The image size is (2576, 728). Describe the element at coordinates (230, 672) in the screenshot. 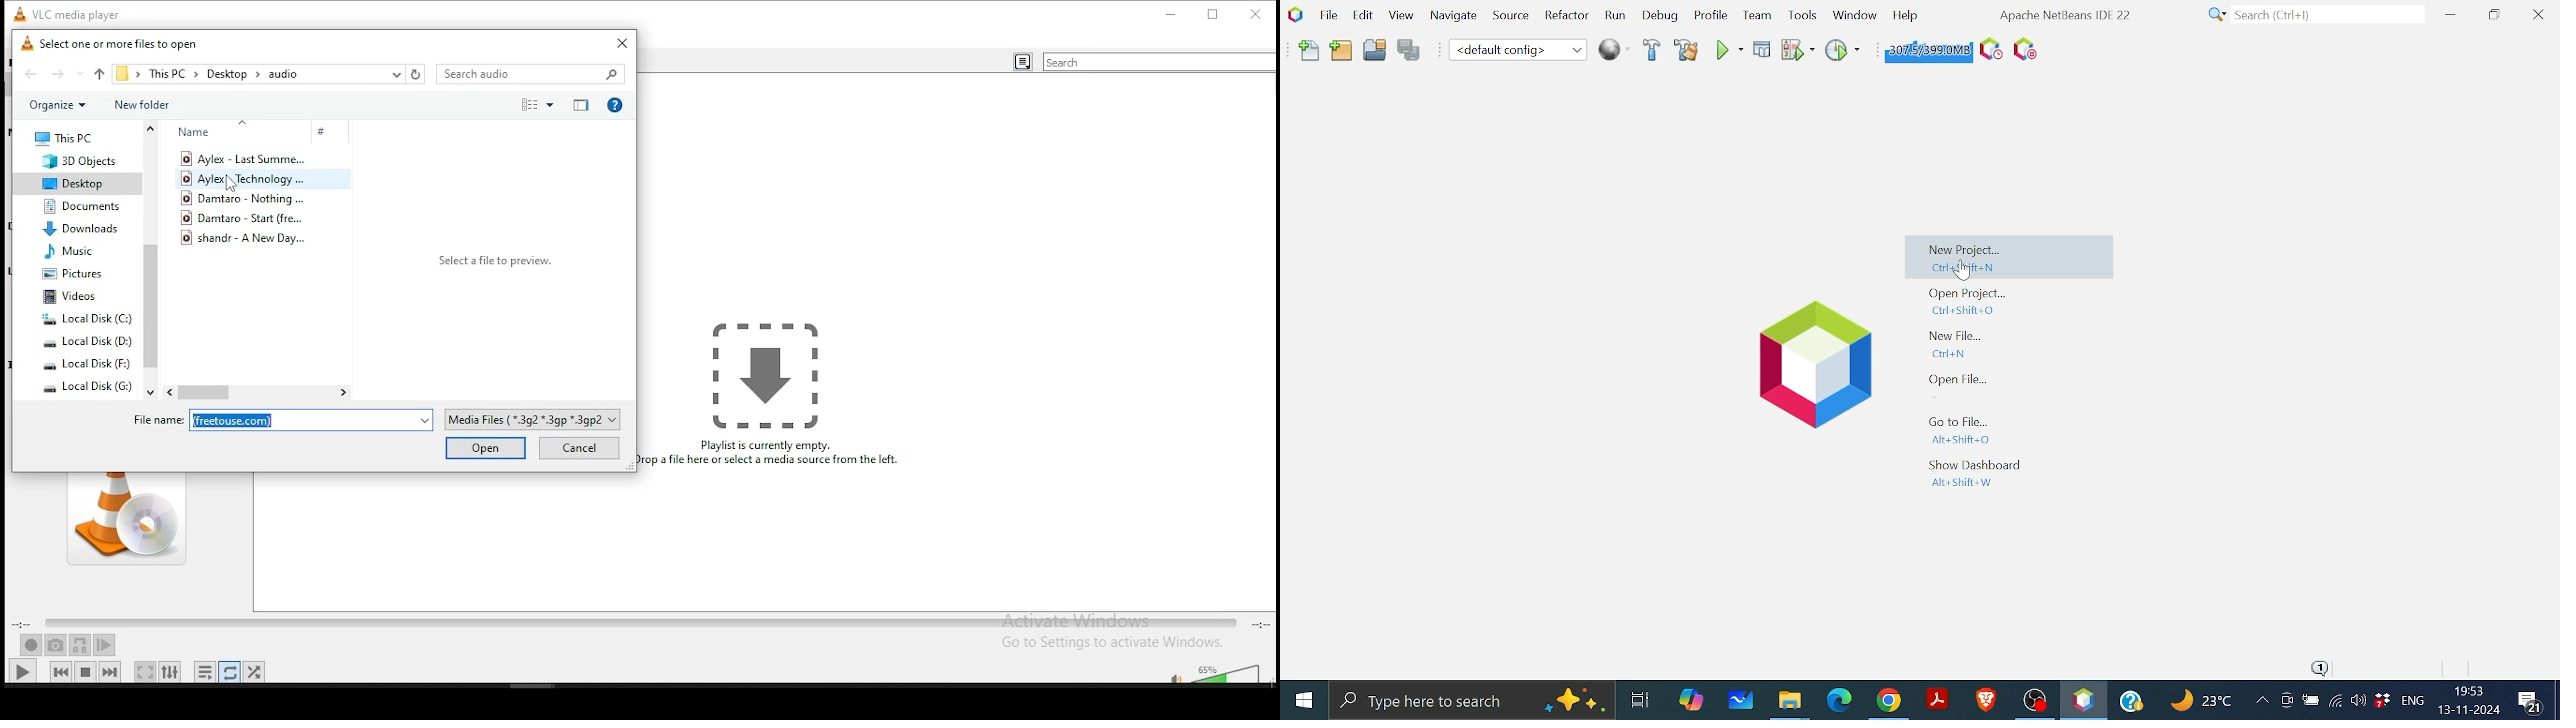

I see `click to toggle between loop al, loop one, and no loop` at that location.